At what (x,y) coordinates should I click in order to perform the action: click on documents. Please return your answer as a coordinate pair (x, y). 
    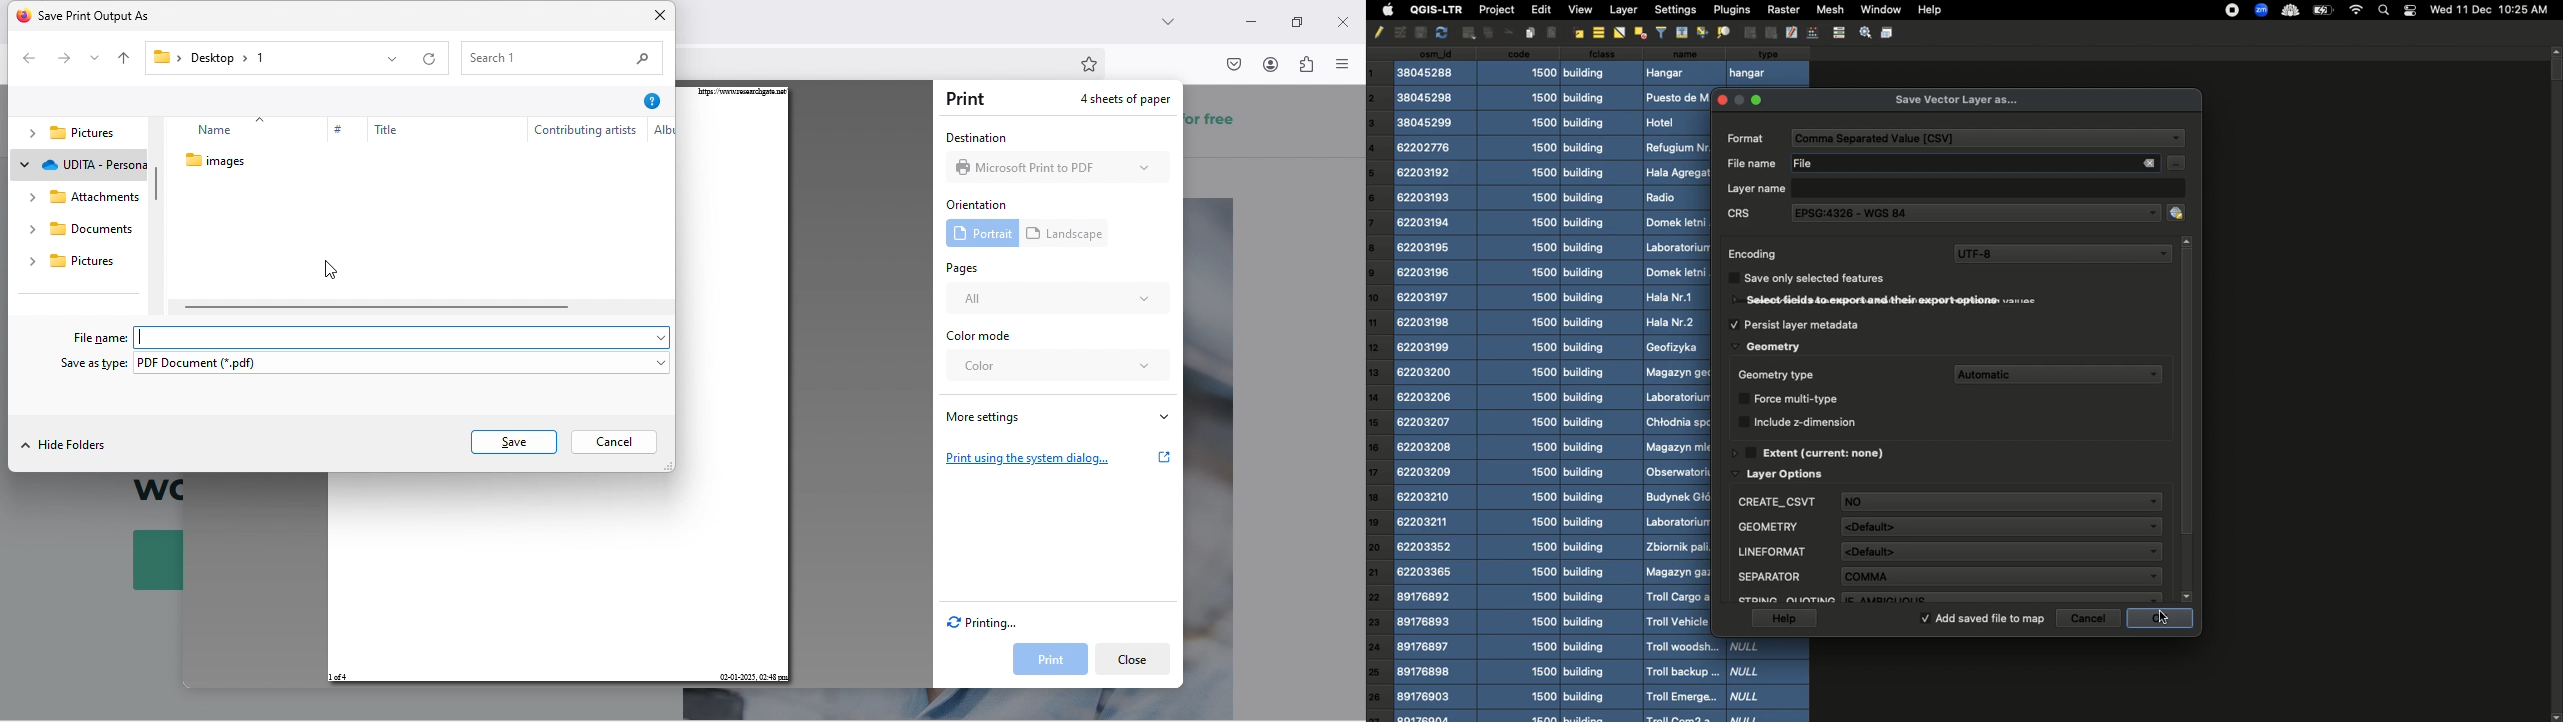
    Looking at the image, I should click on (82, 234).